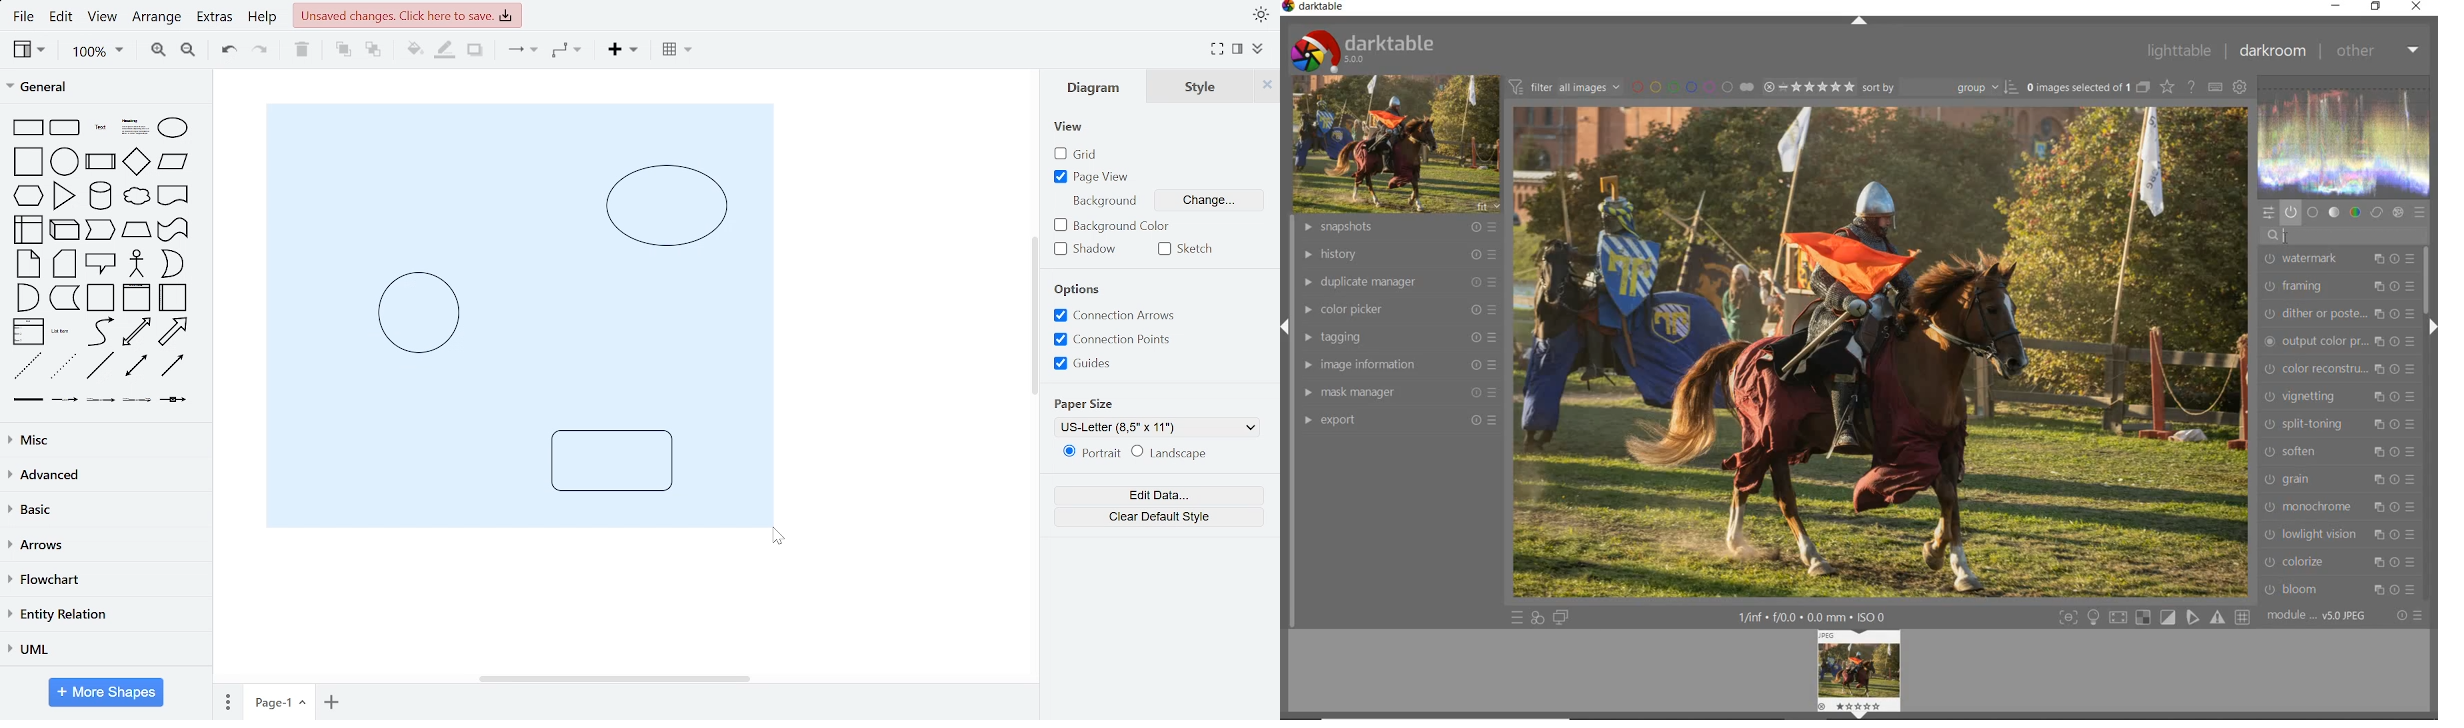 This screenshot has width=2464, height=728. Describe the element at coordinates (29, 127) in the screenshot. I see `rectangle` at that location.